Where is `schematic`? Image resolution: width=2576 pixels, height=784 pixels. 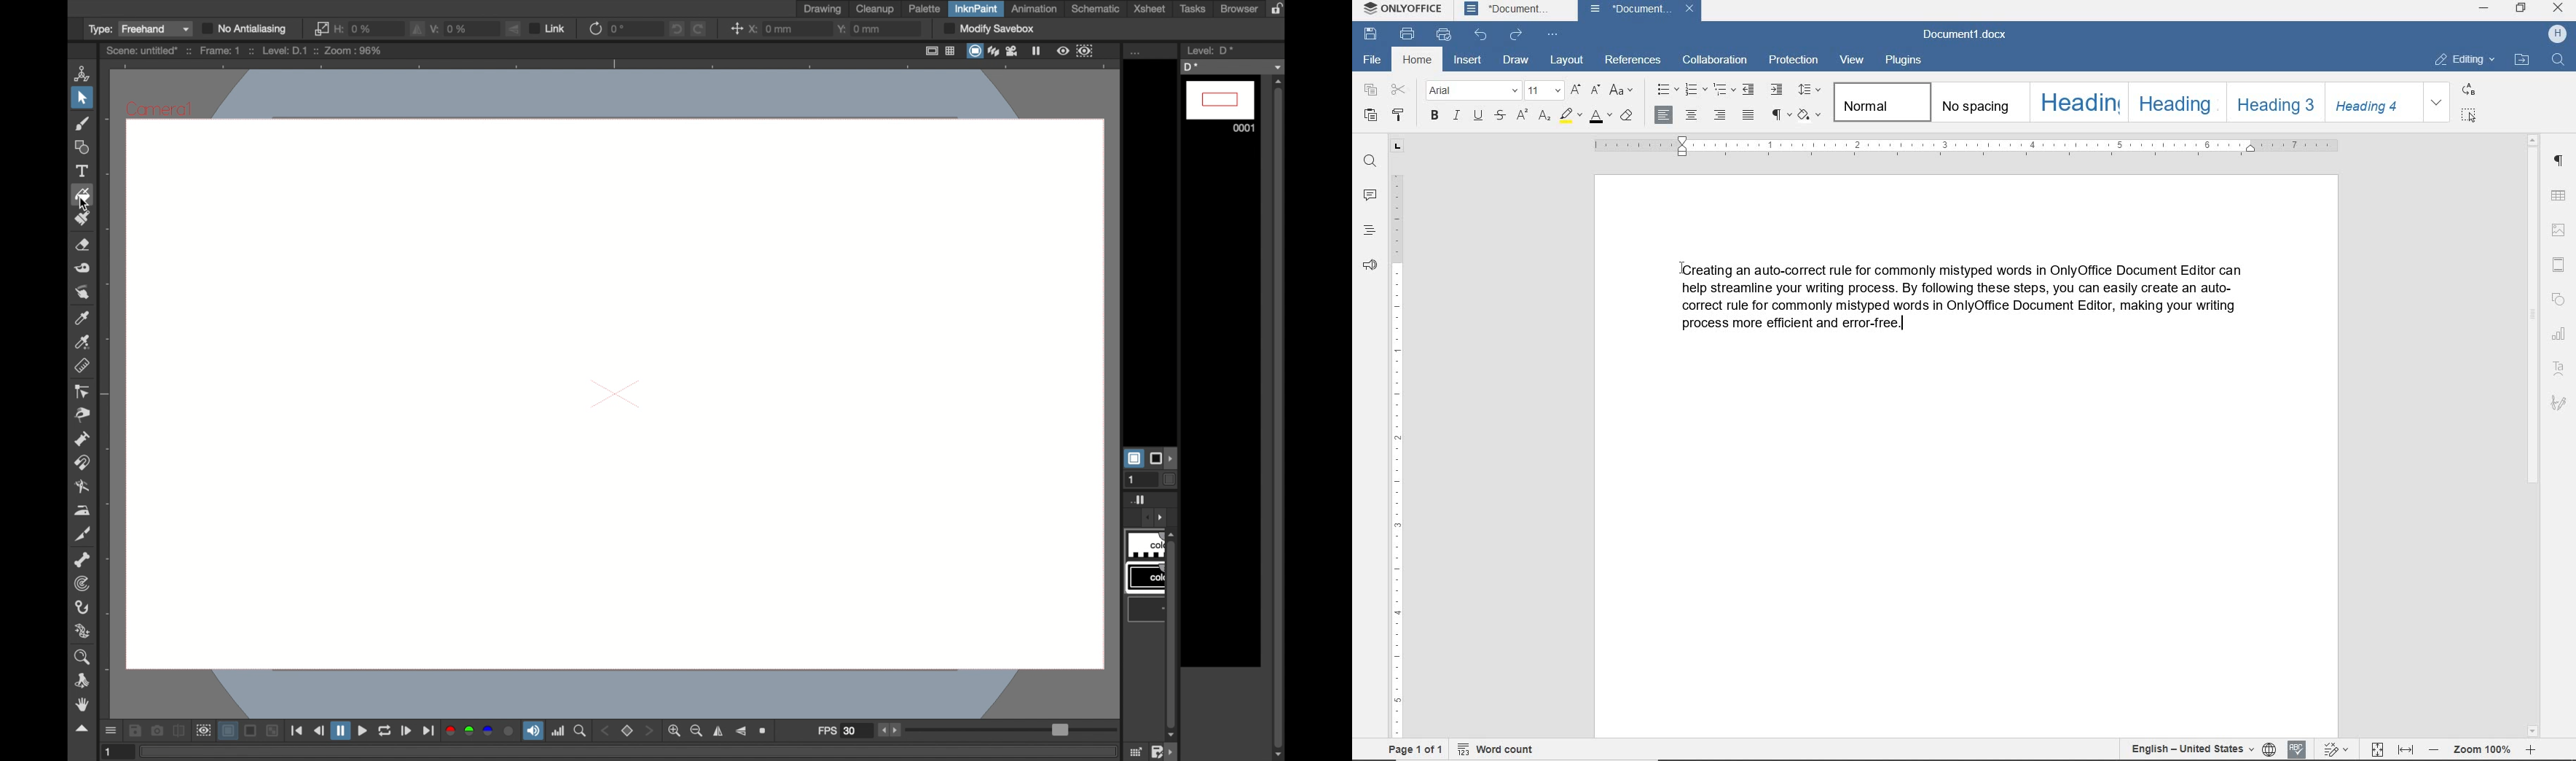
schematic is located at coordinates (1095, 9).